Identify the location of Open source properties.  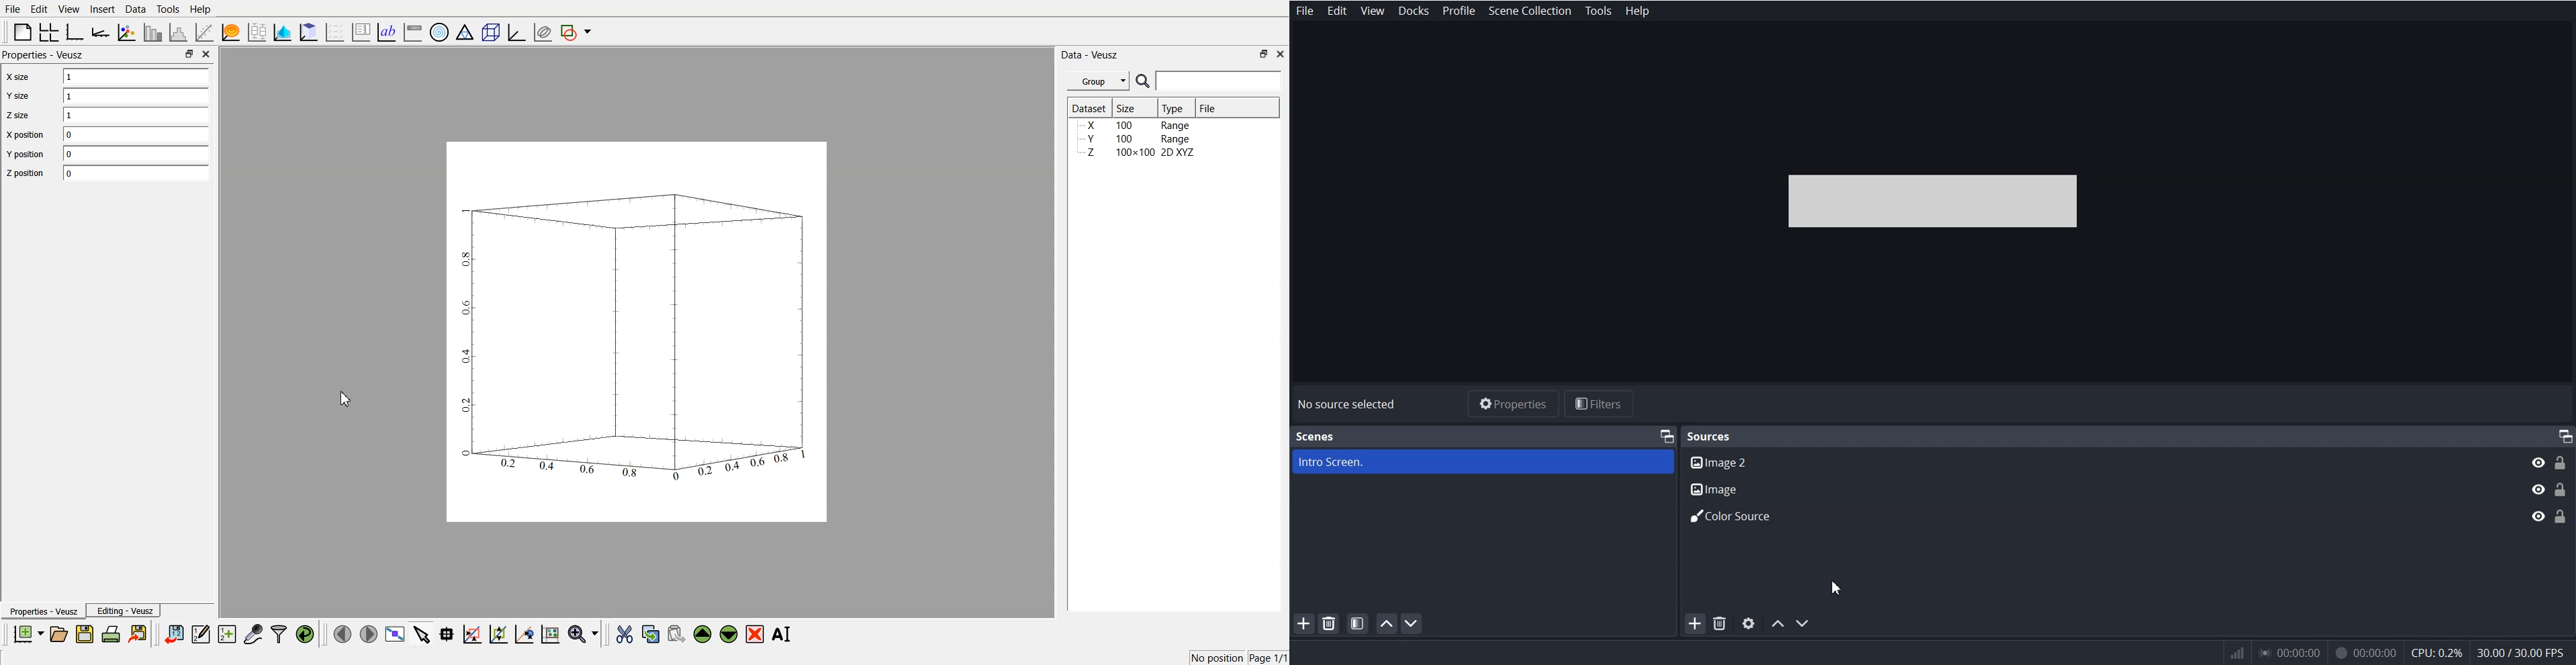
(1749, 623).